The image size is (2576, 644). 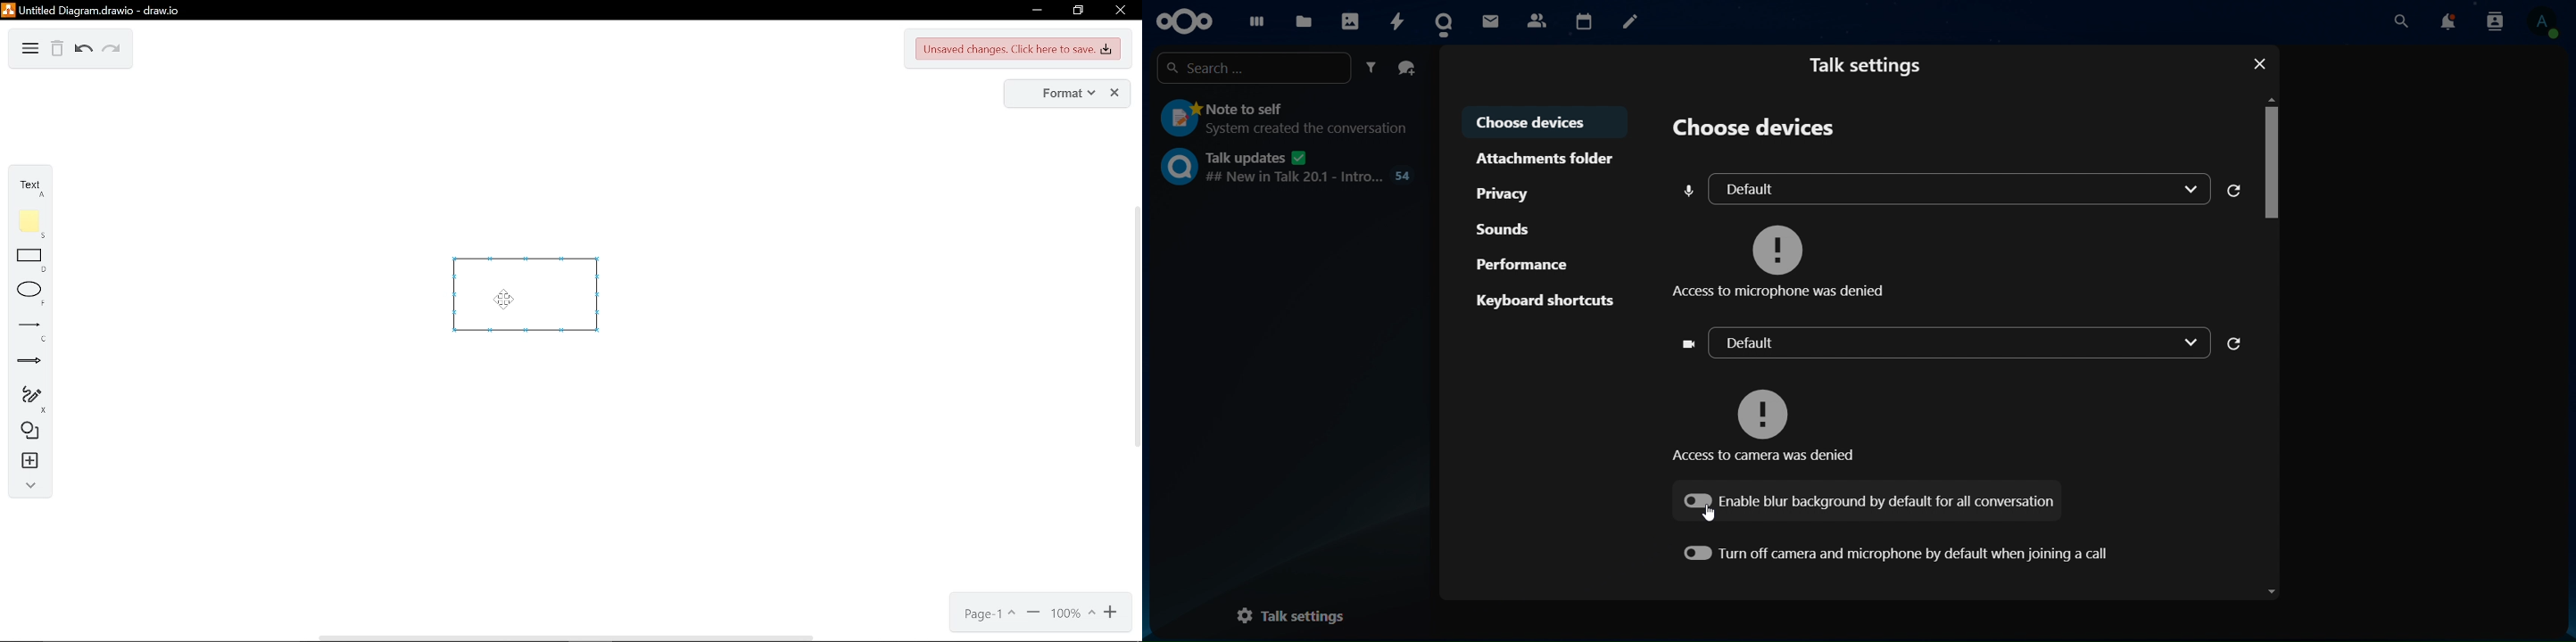 What do you see at coordinates (1116, 94) in the screenshot?
I see `close` at bounding box center [1116, 94].